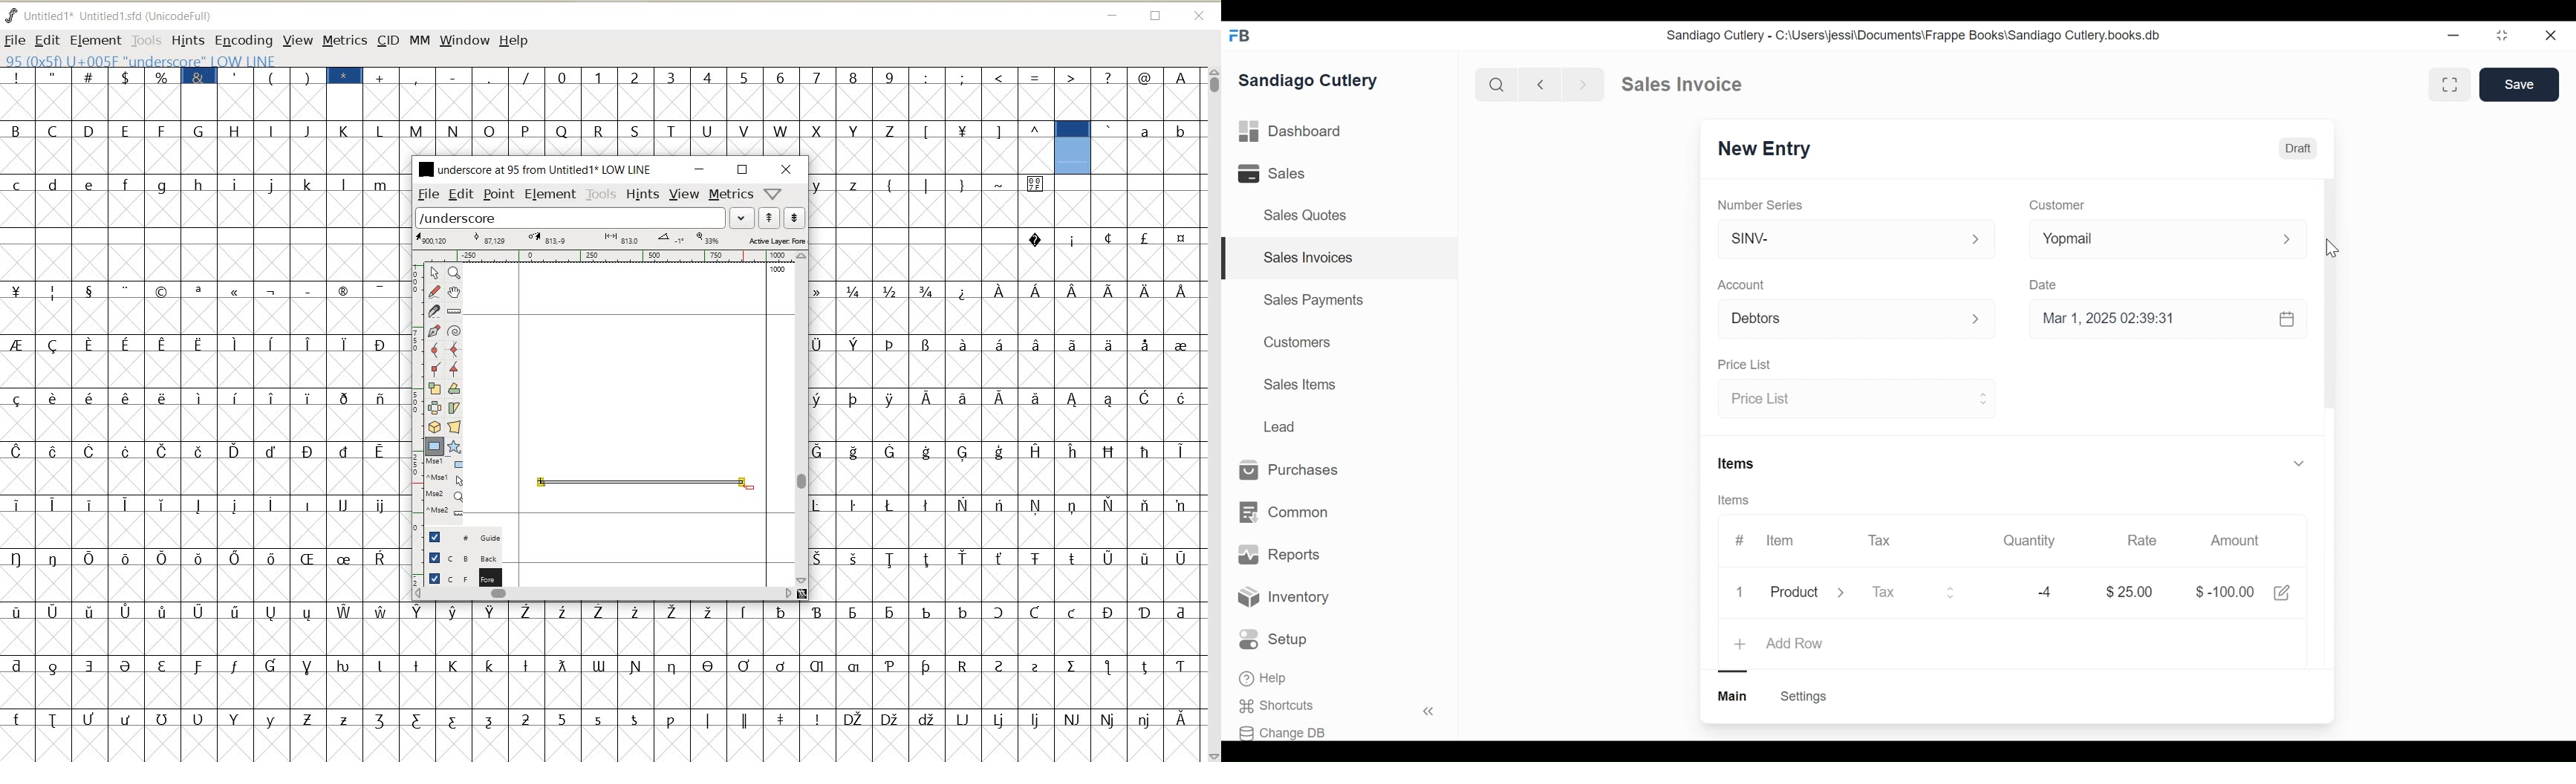  What do you see at coordinates (295, 39) in the screenshot?
I see `VIEW` at bounding box center [295, 39].